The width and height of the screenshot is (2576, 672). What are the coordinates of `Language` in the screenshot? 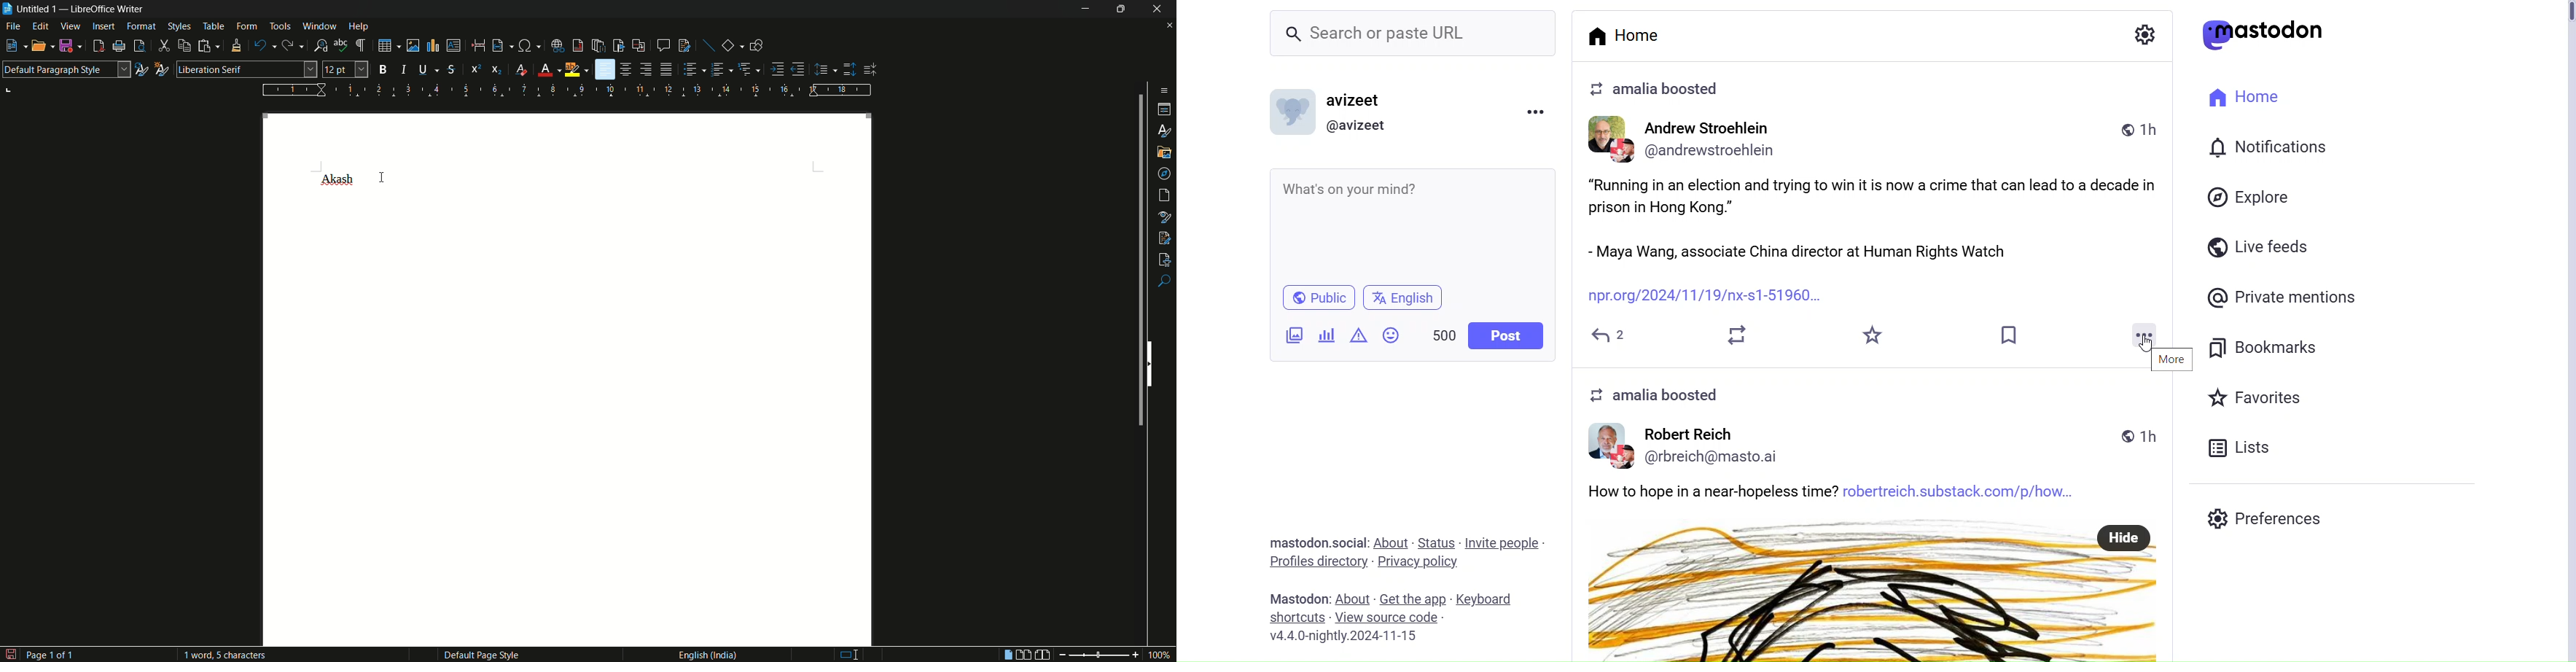 It's located at (1400, 297).